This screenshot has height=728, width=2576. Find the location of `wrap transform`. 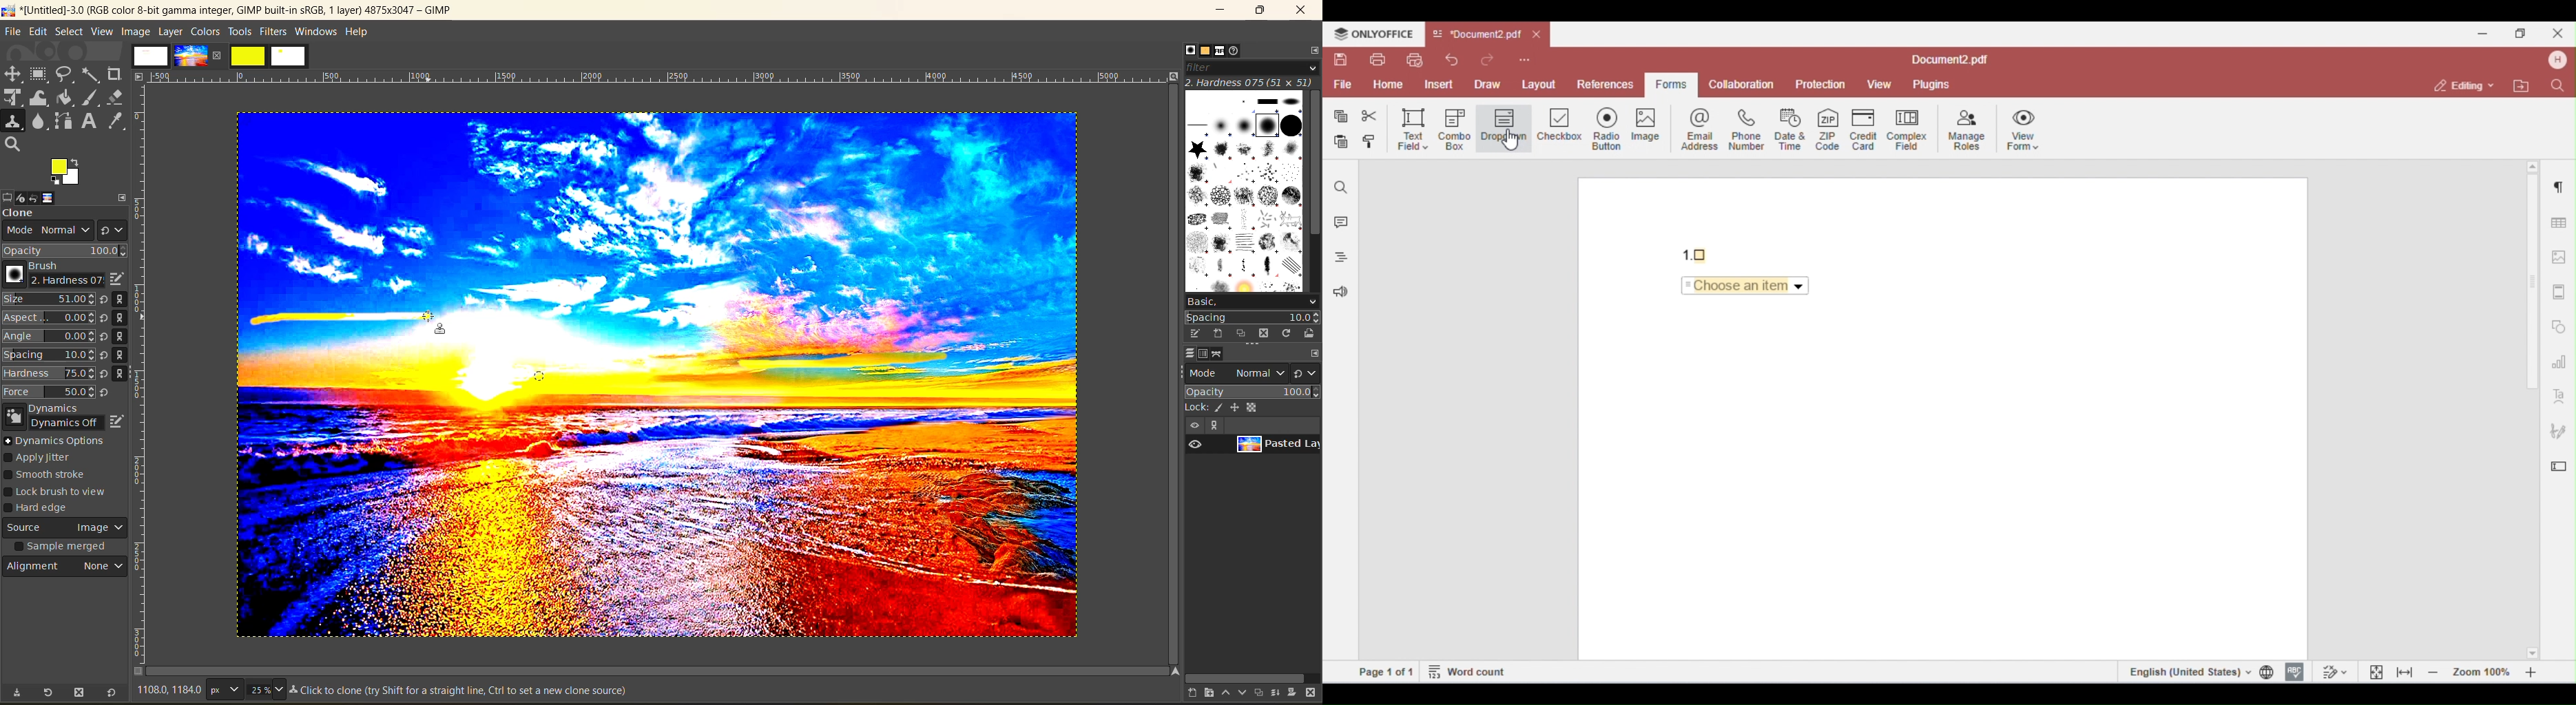

wrap transform is located at coordinates (40, 98).